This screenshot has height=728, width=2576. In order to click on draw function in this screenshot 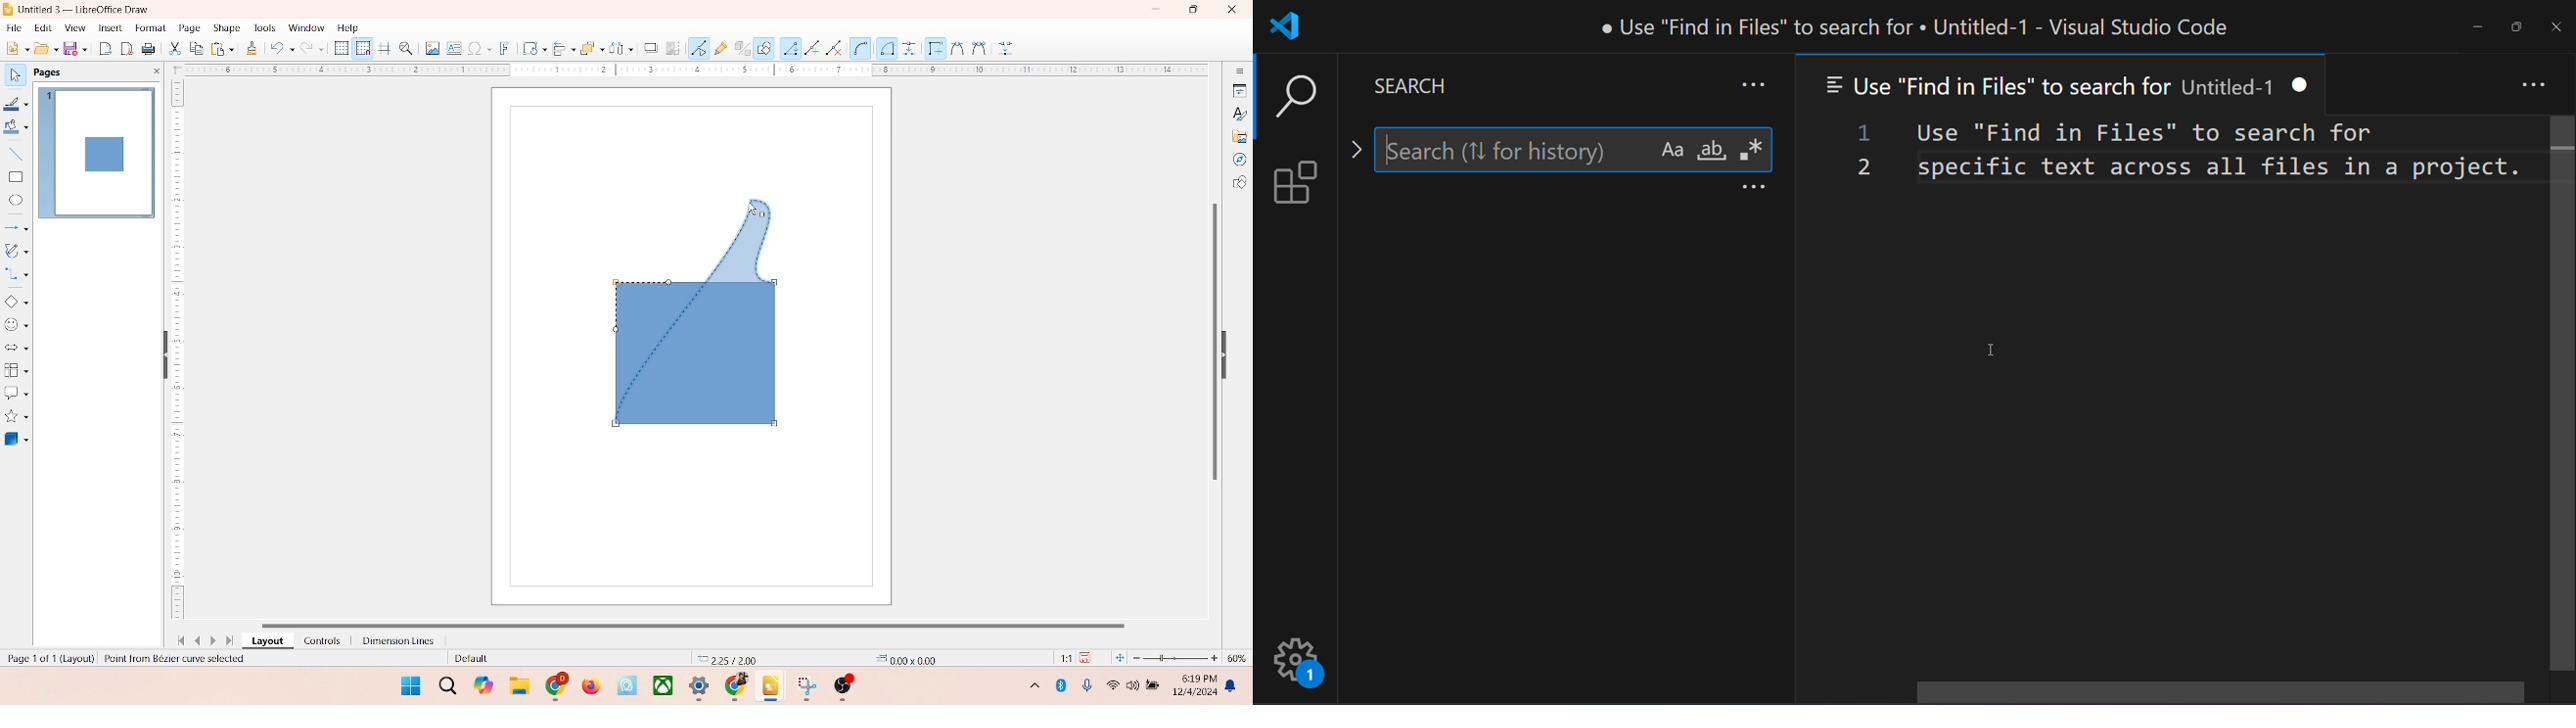, I will do `click(764, 47)`.